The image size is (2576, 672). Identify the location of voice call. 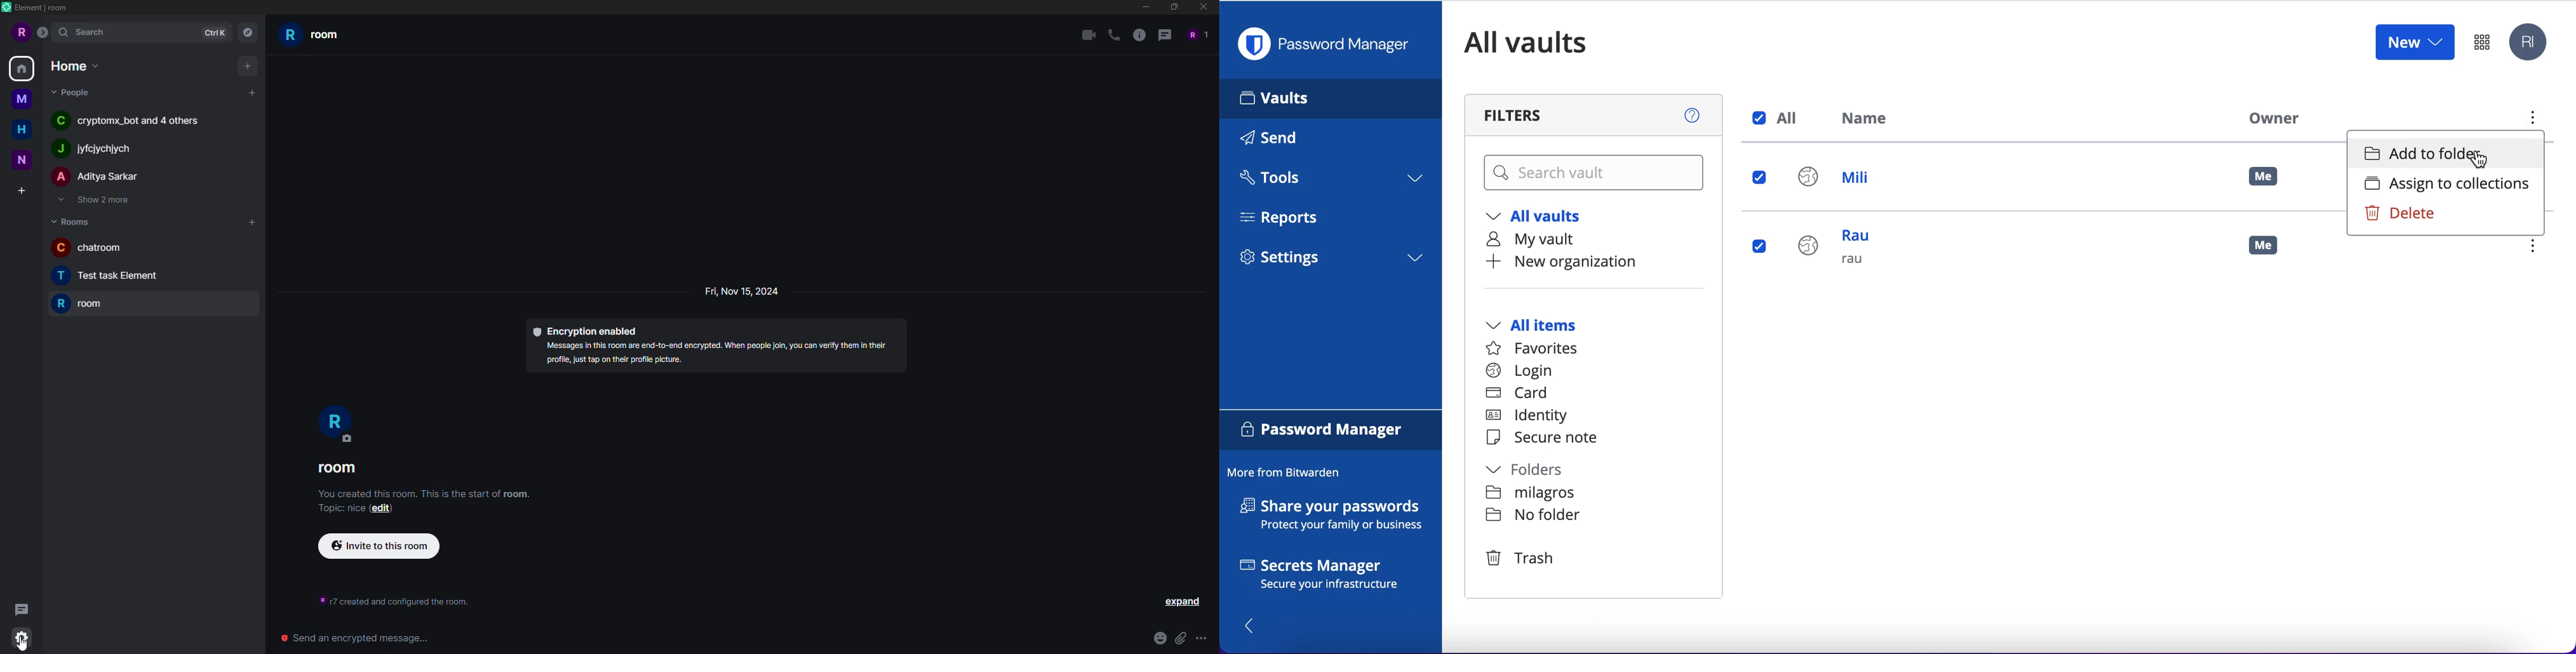
(1113, 34).